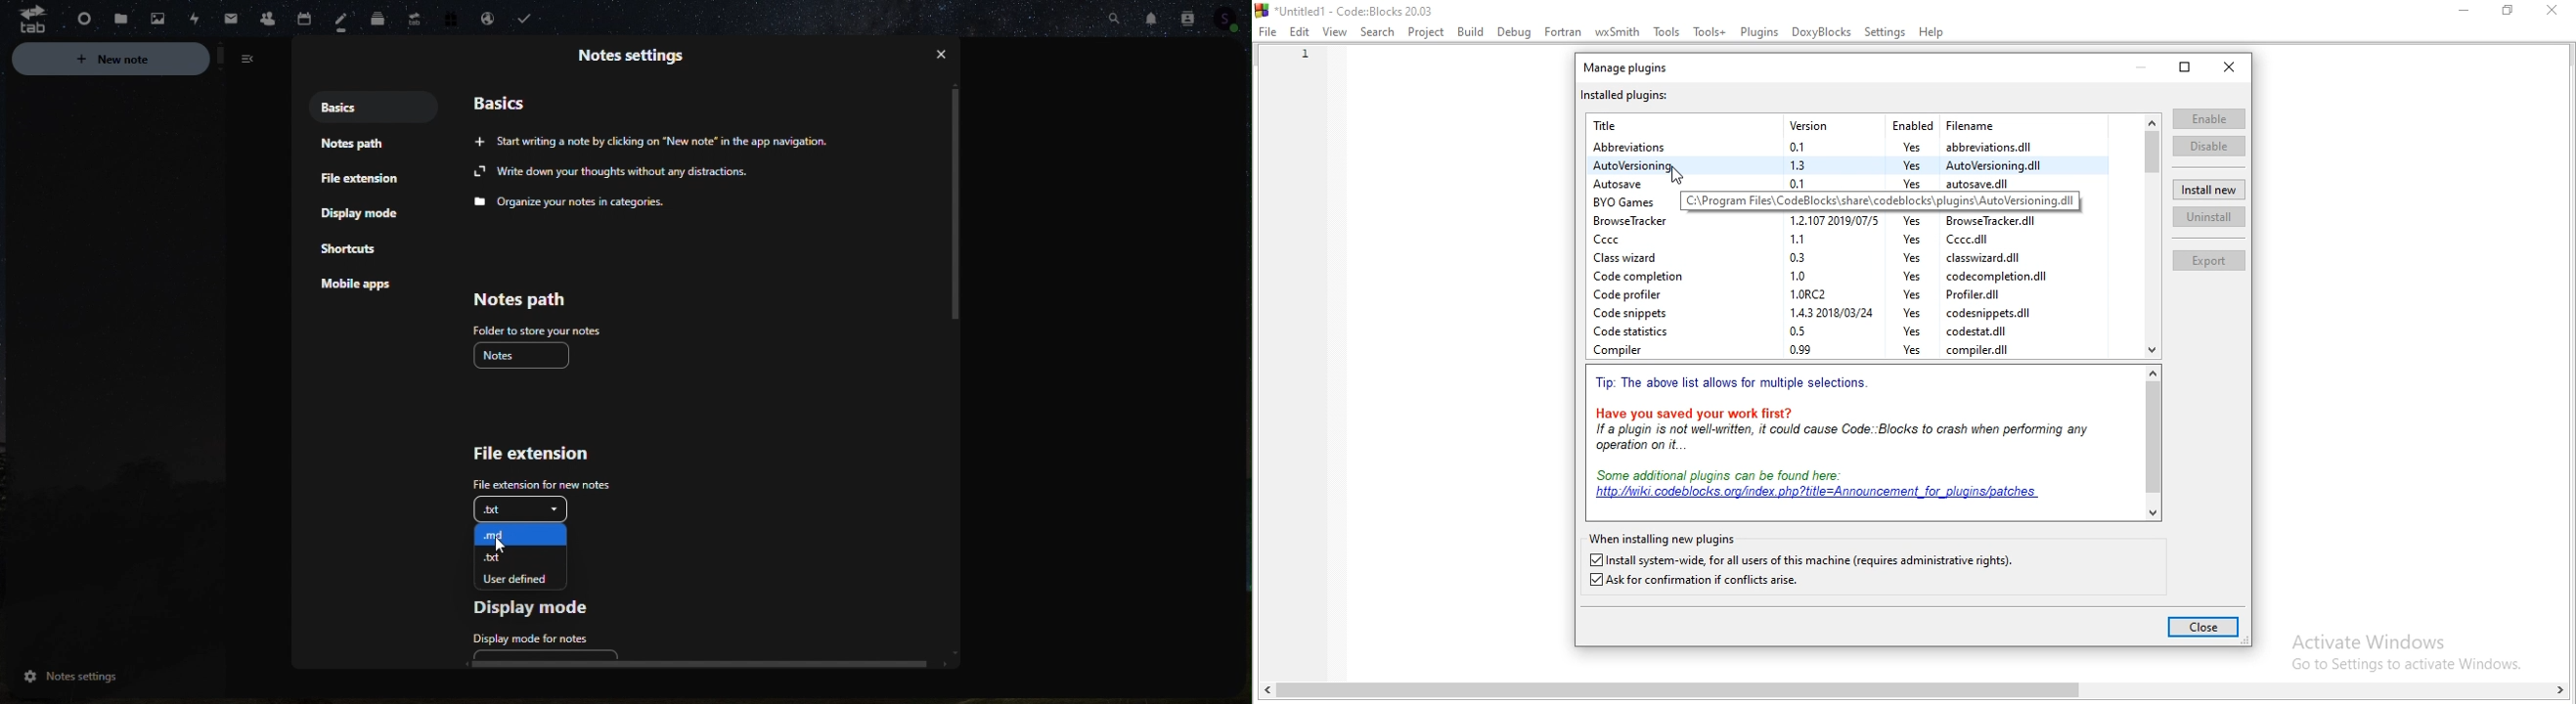 The width and height of the screenshot is (2576, 728). Describe the element at coordinates (1301, 72) in the screenshot. I see `line numbers` at that location.